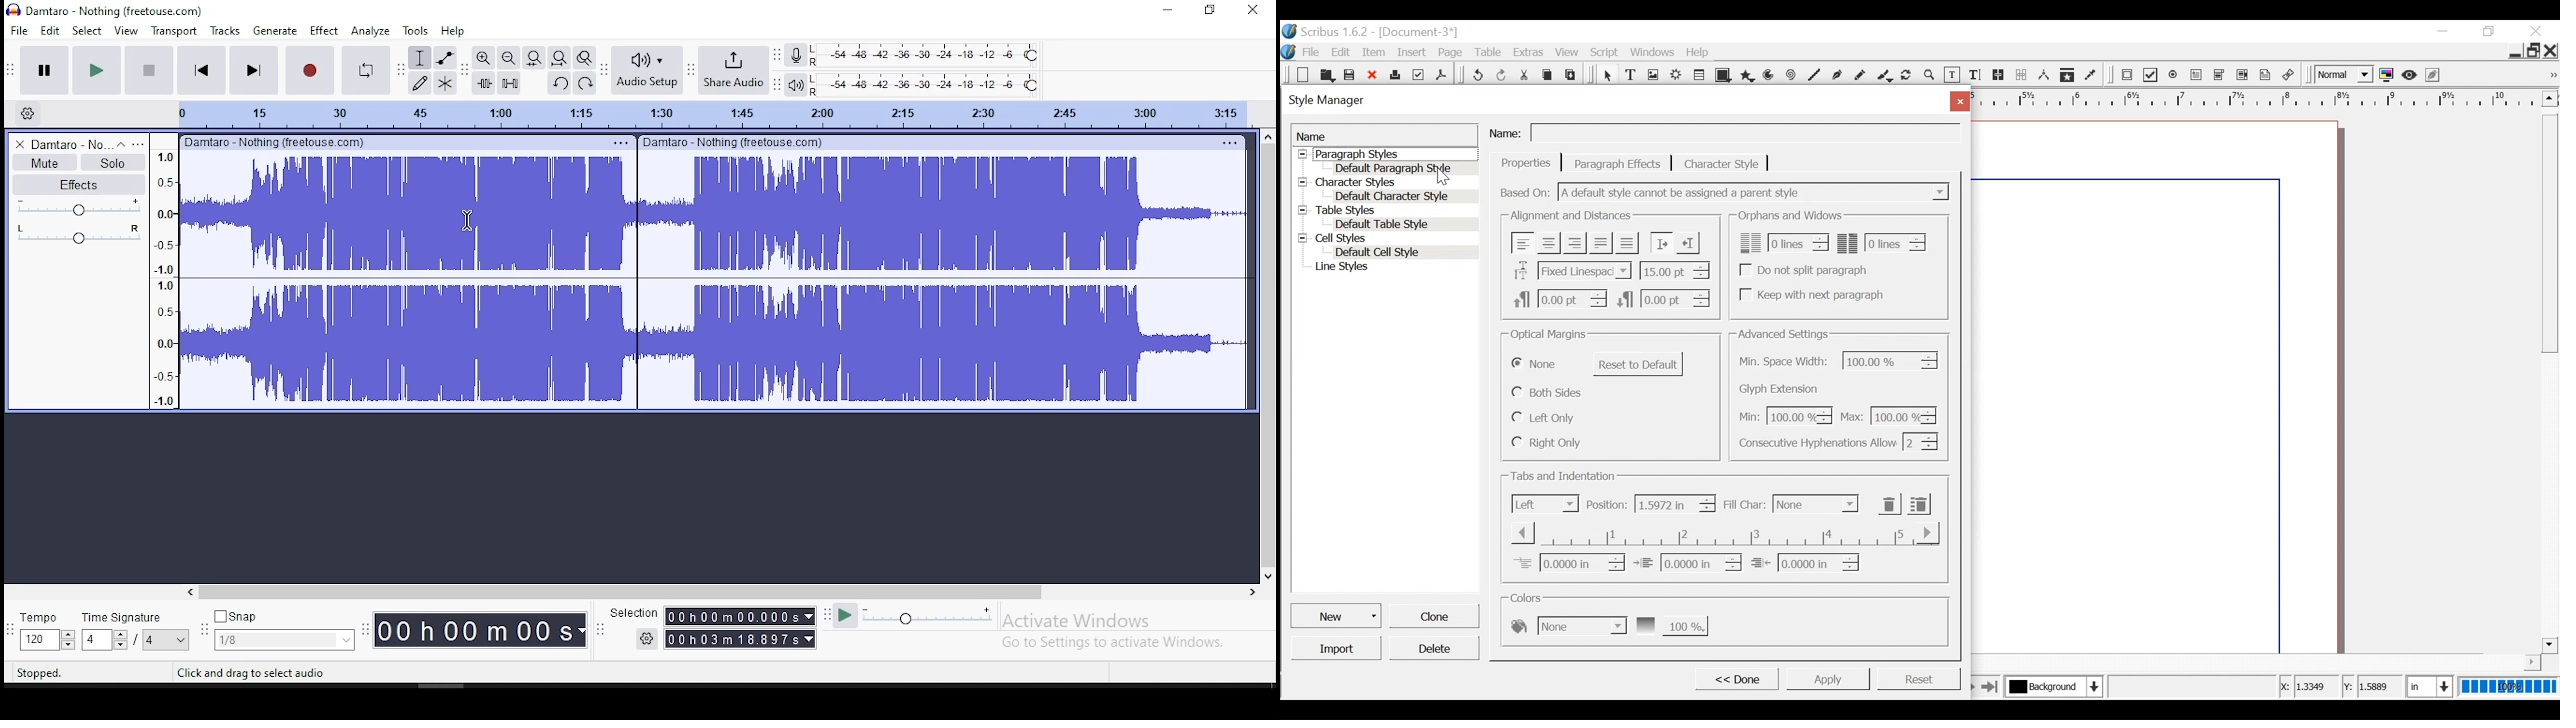 Image resolution: width=2576 pixels, height=728 pixels. I want to click on share audio, so click(732, 72).